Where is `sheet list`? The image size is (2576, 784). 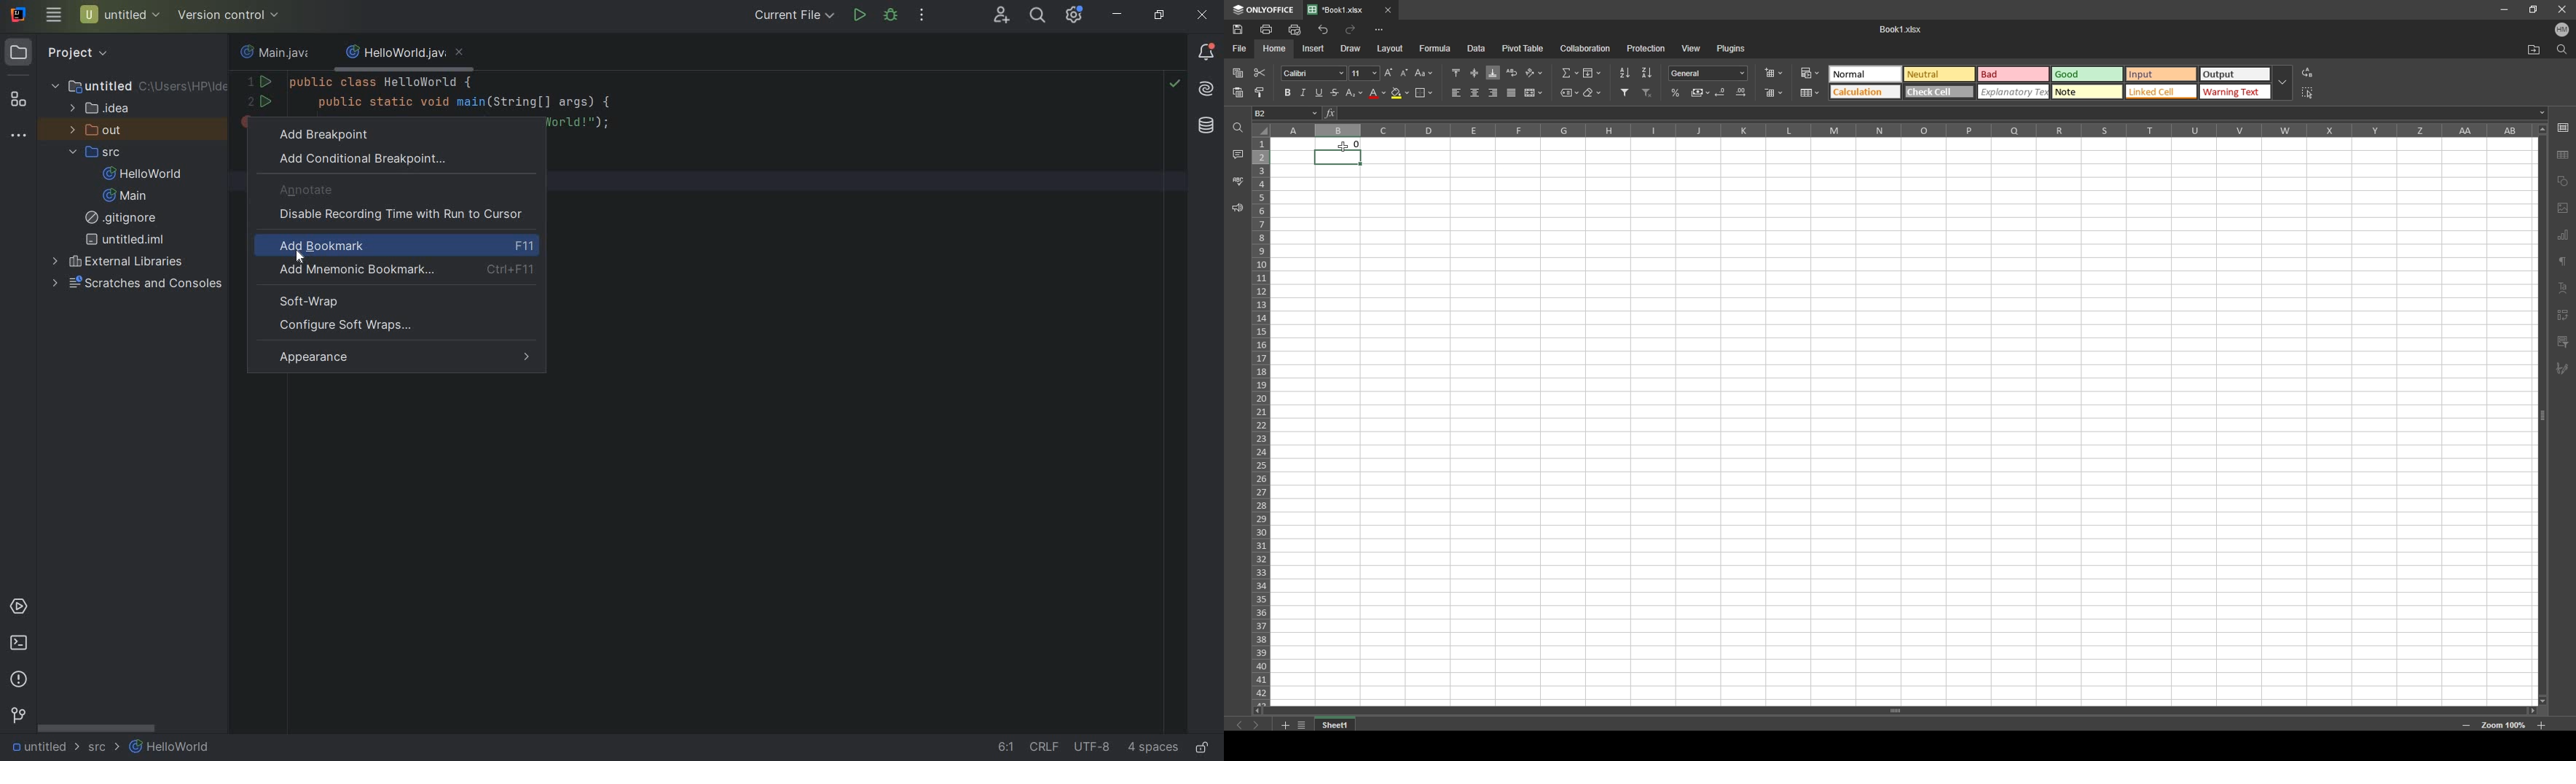
sheet list is located at coordinates (1301, 725).